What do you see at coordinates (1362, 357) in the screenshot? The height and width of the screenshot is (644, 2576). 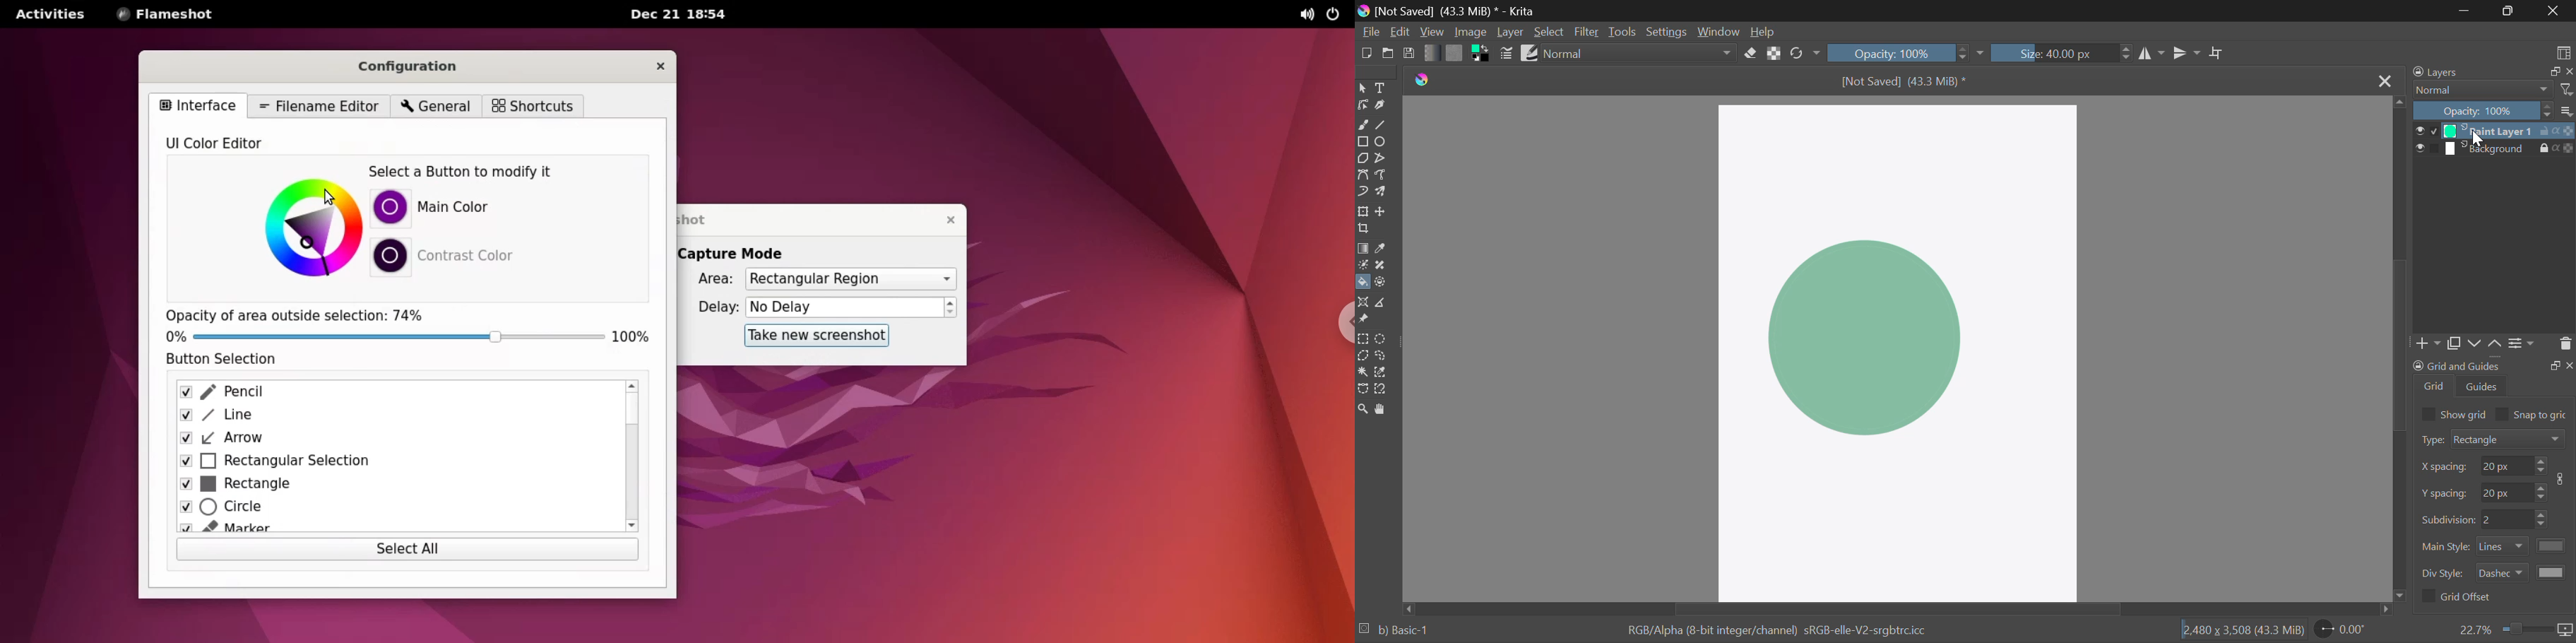 I see `Polygon Selection` at bounding box center [1362, 357].